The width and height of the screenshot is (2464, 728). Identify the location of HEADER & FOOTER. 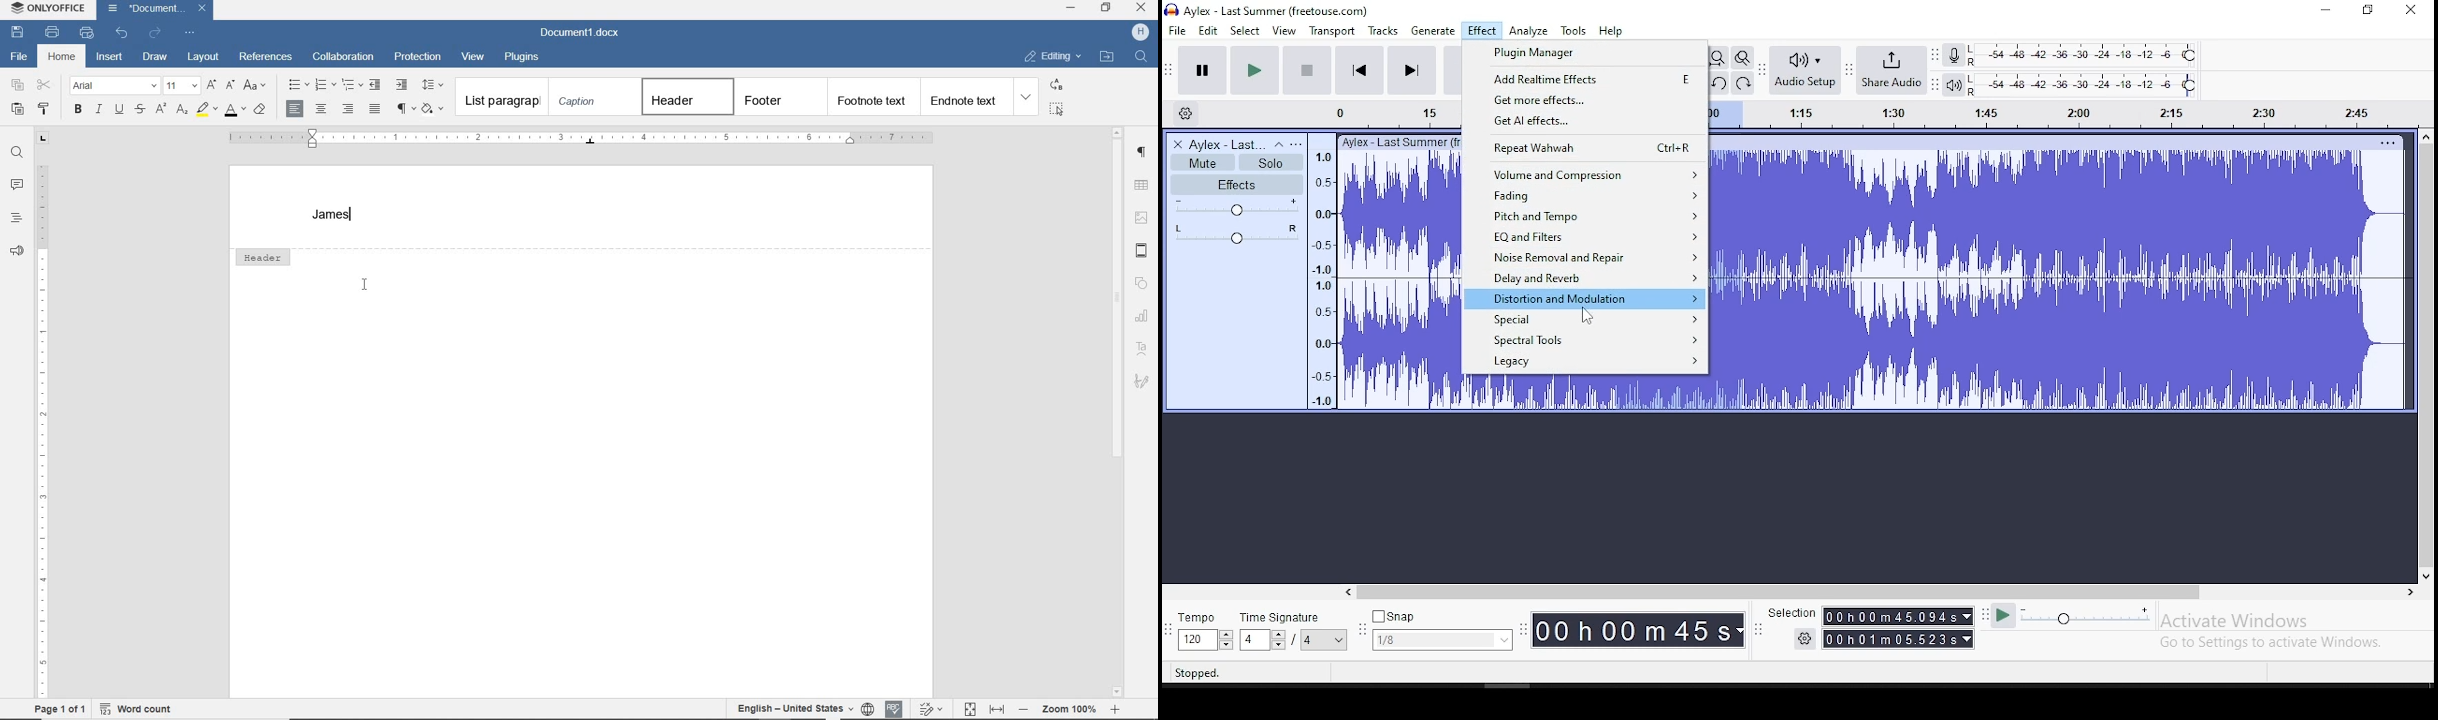
(1143, 250).